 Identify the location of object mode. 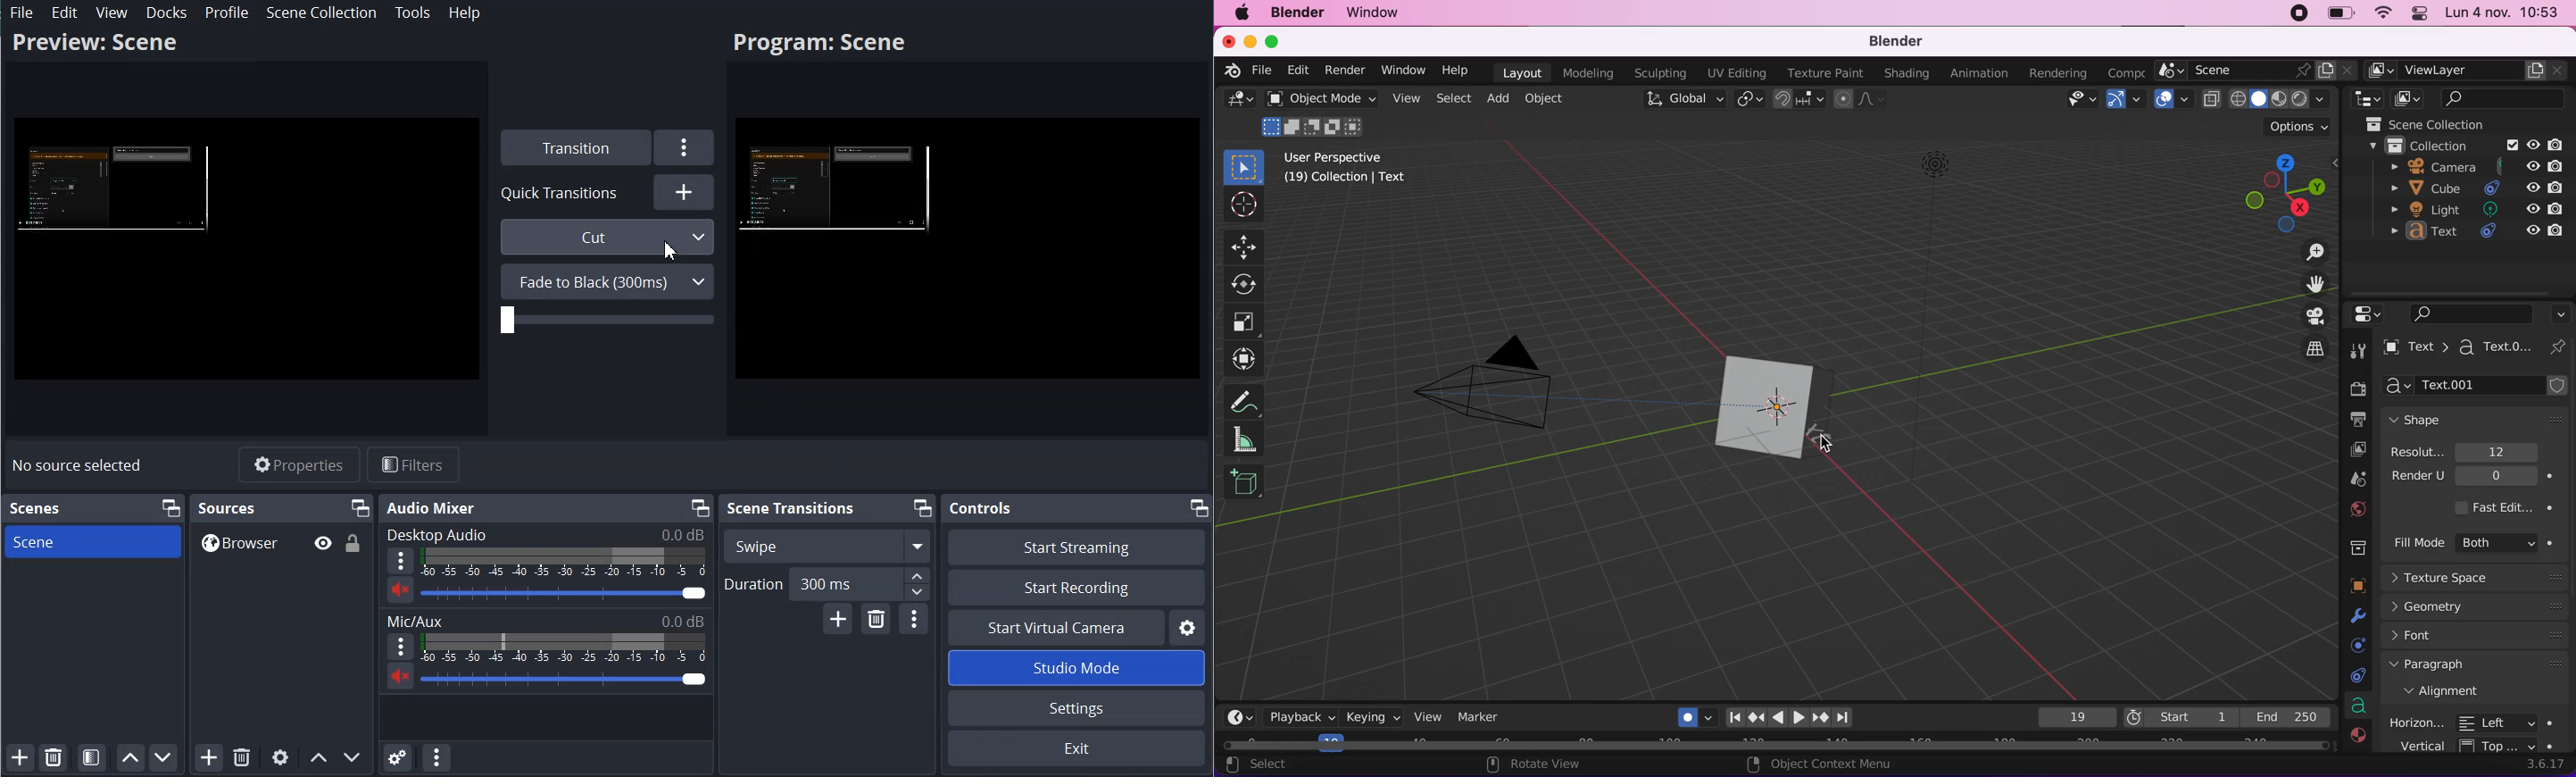
(1322, 116).